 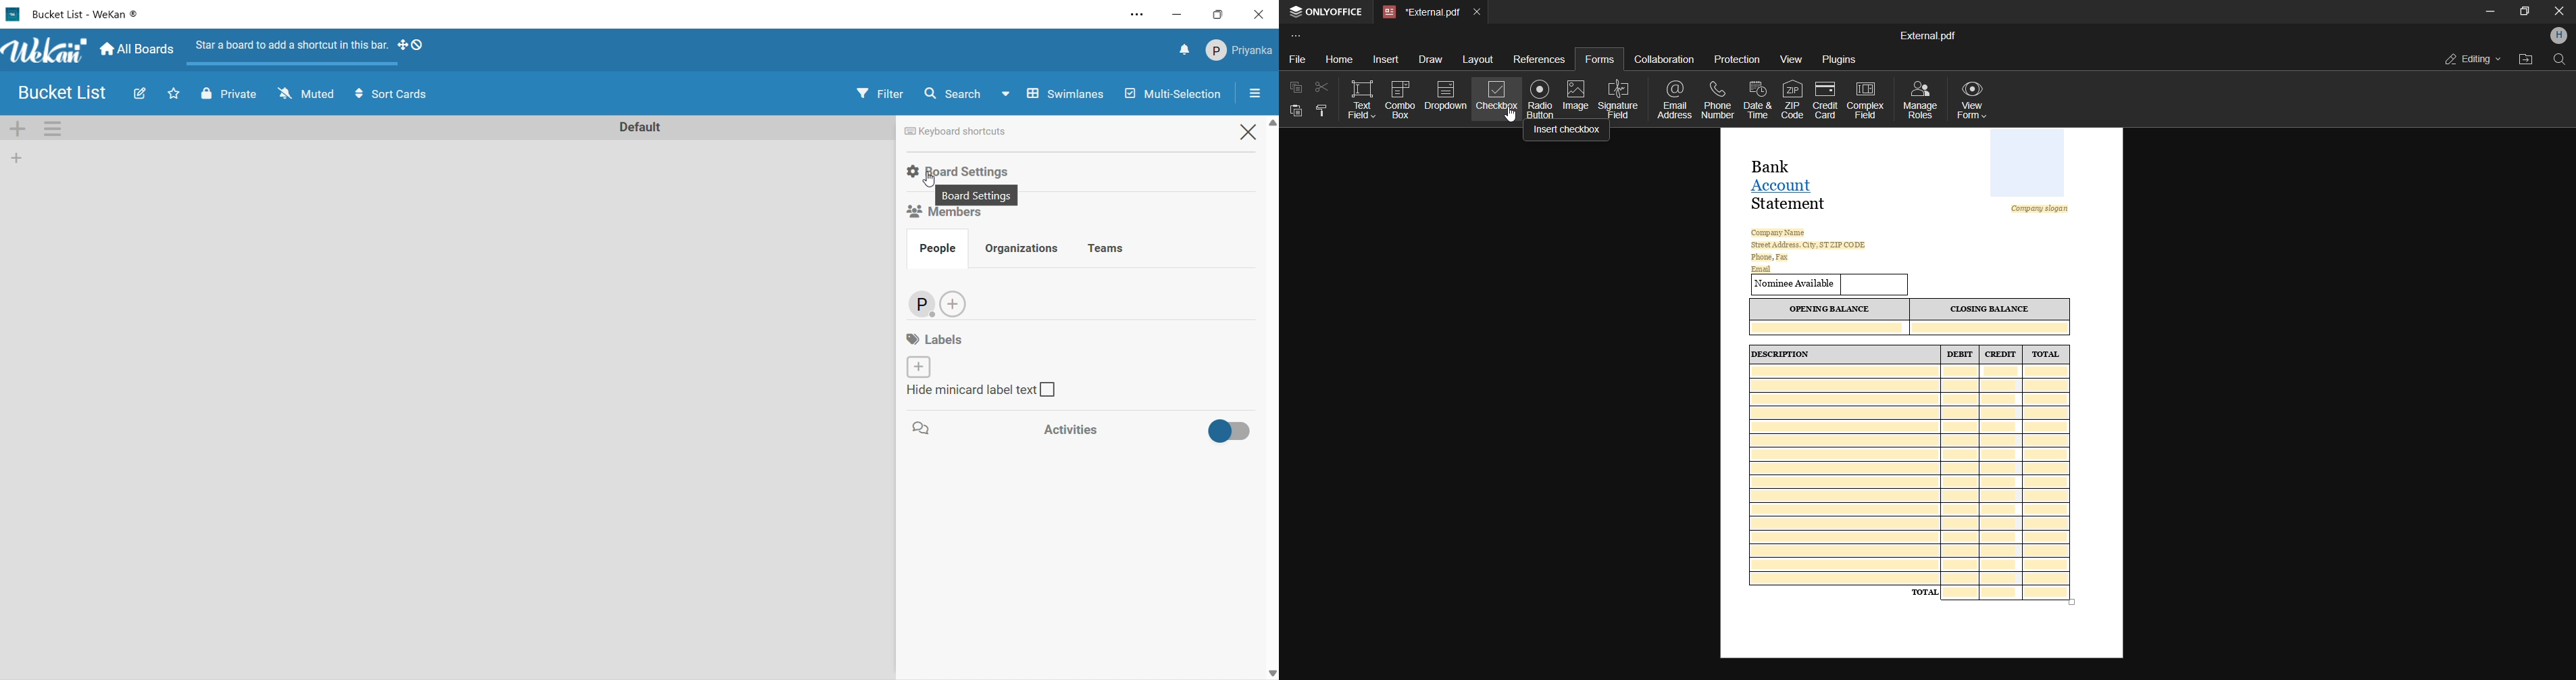 I want to click on date and time, so click(x=1757, y=101).